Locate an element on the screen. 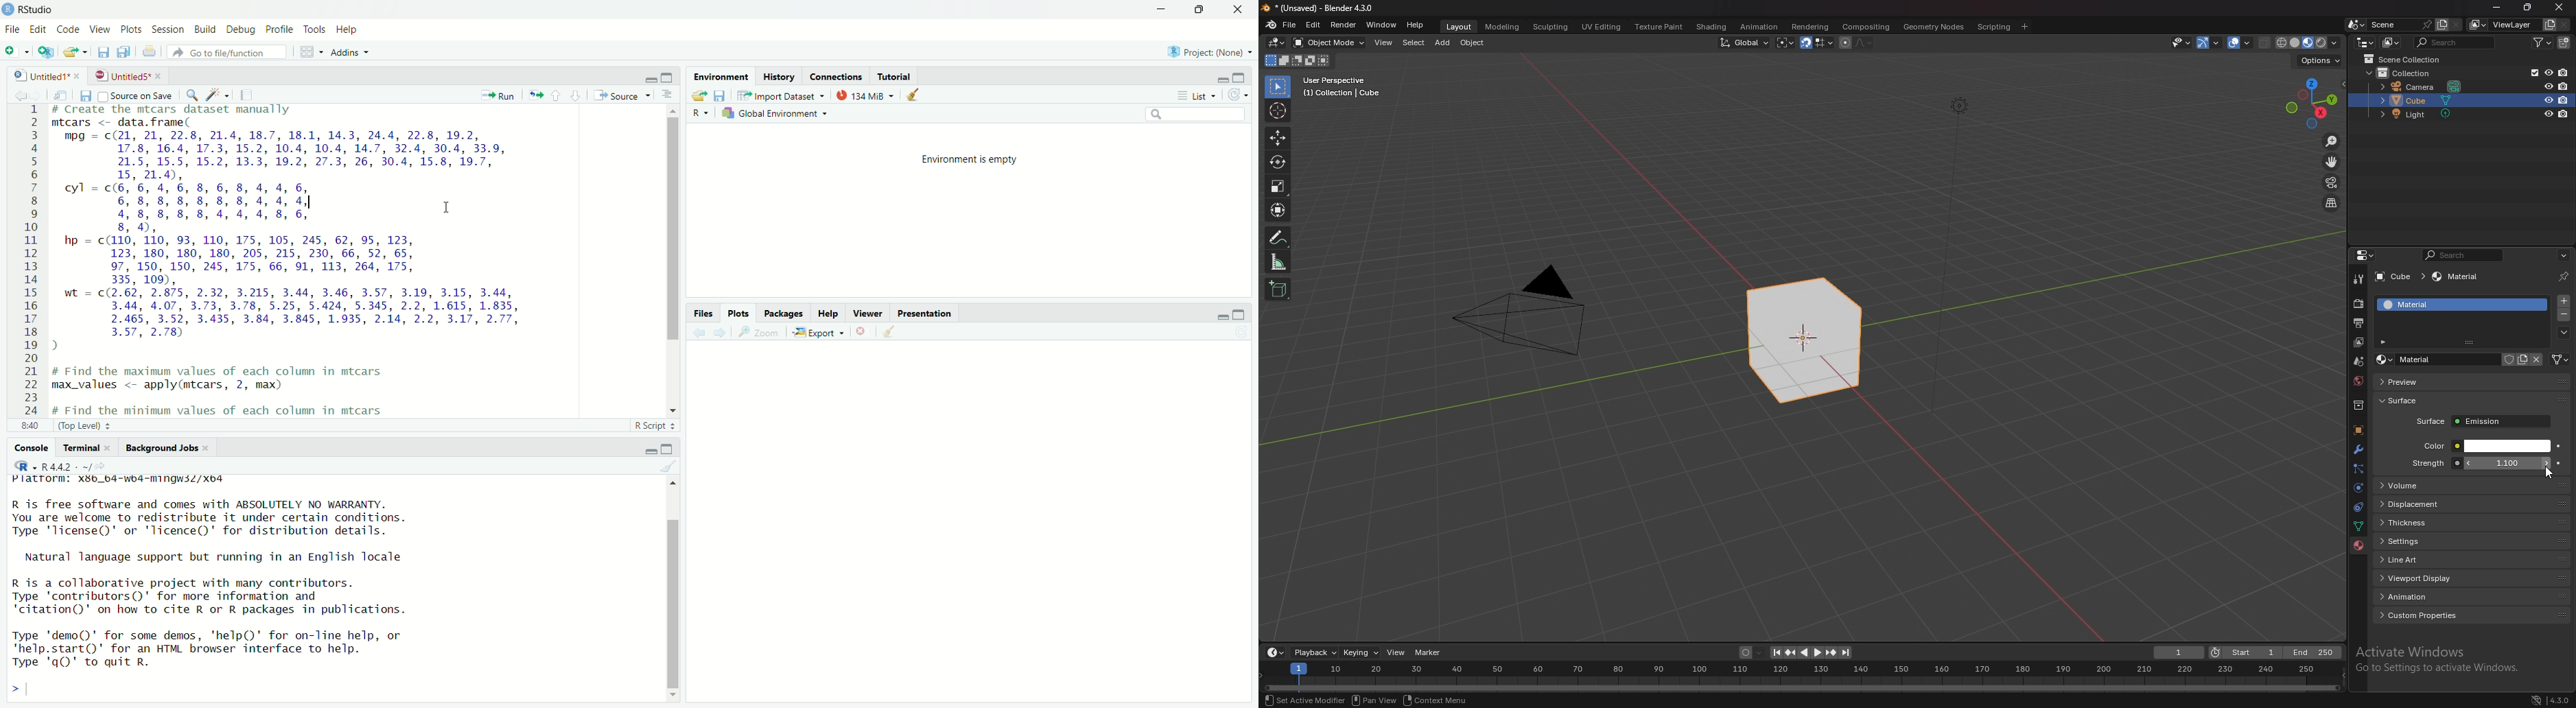  R Script  is located at coordinates (652, 424).